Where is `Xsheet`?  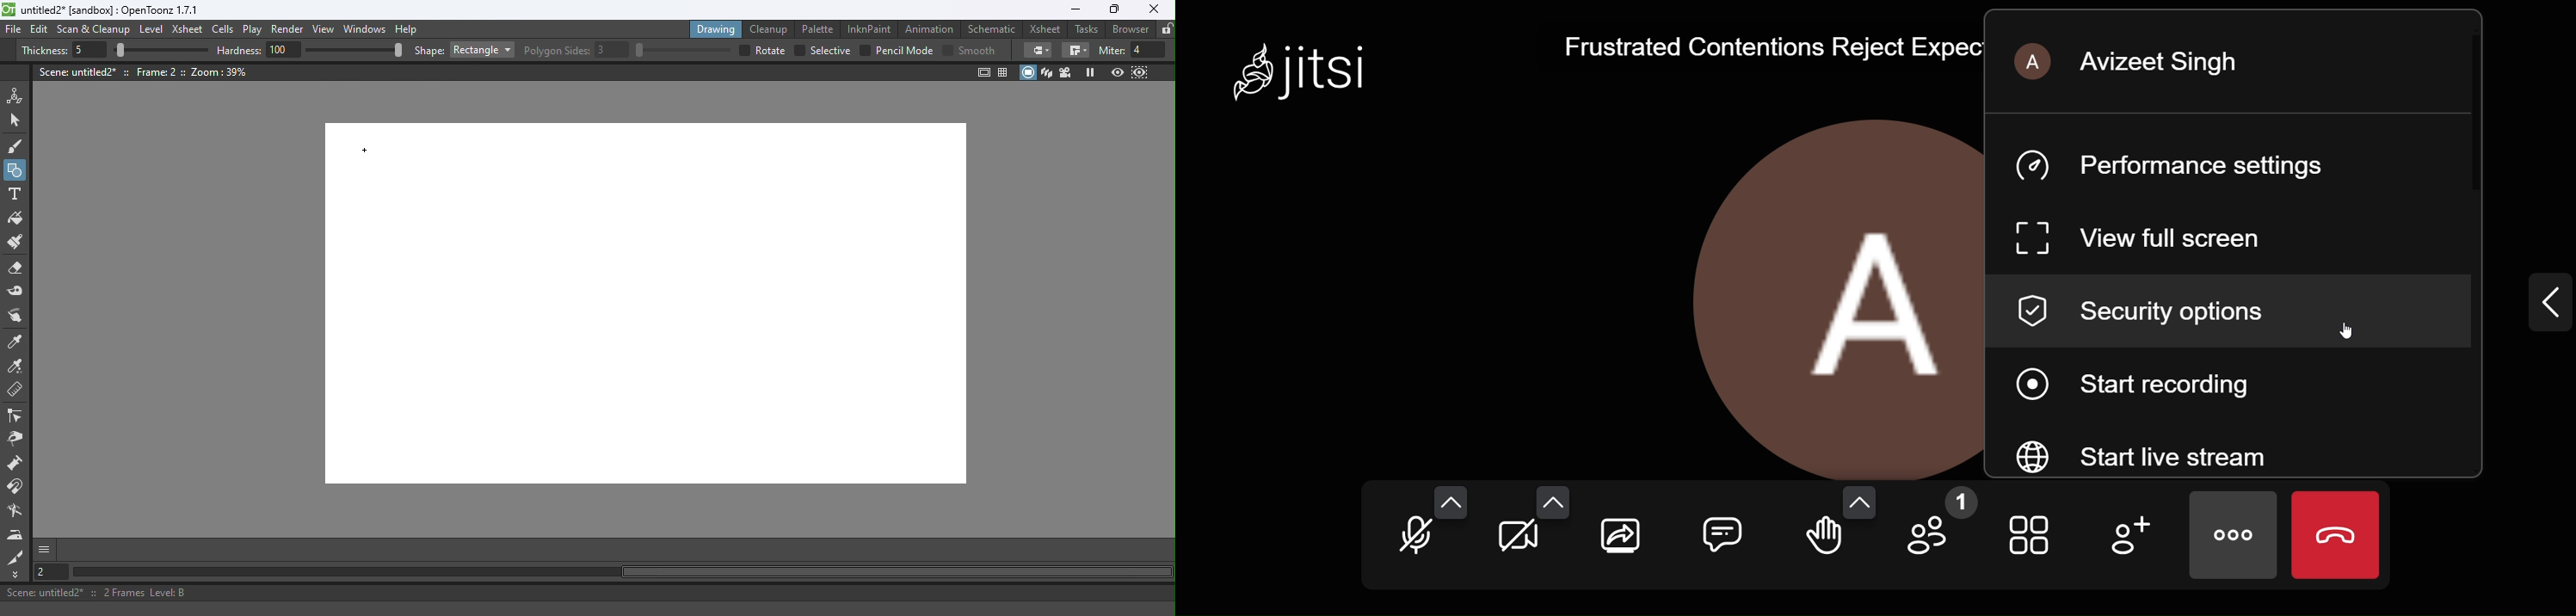 Xsheet is located at coordinates (189, 31).